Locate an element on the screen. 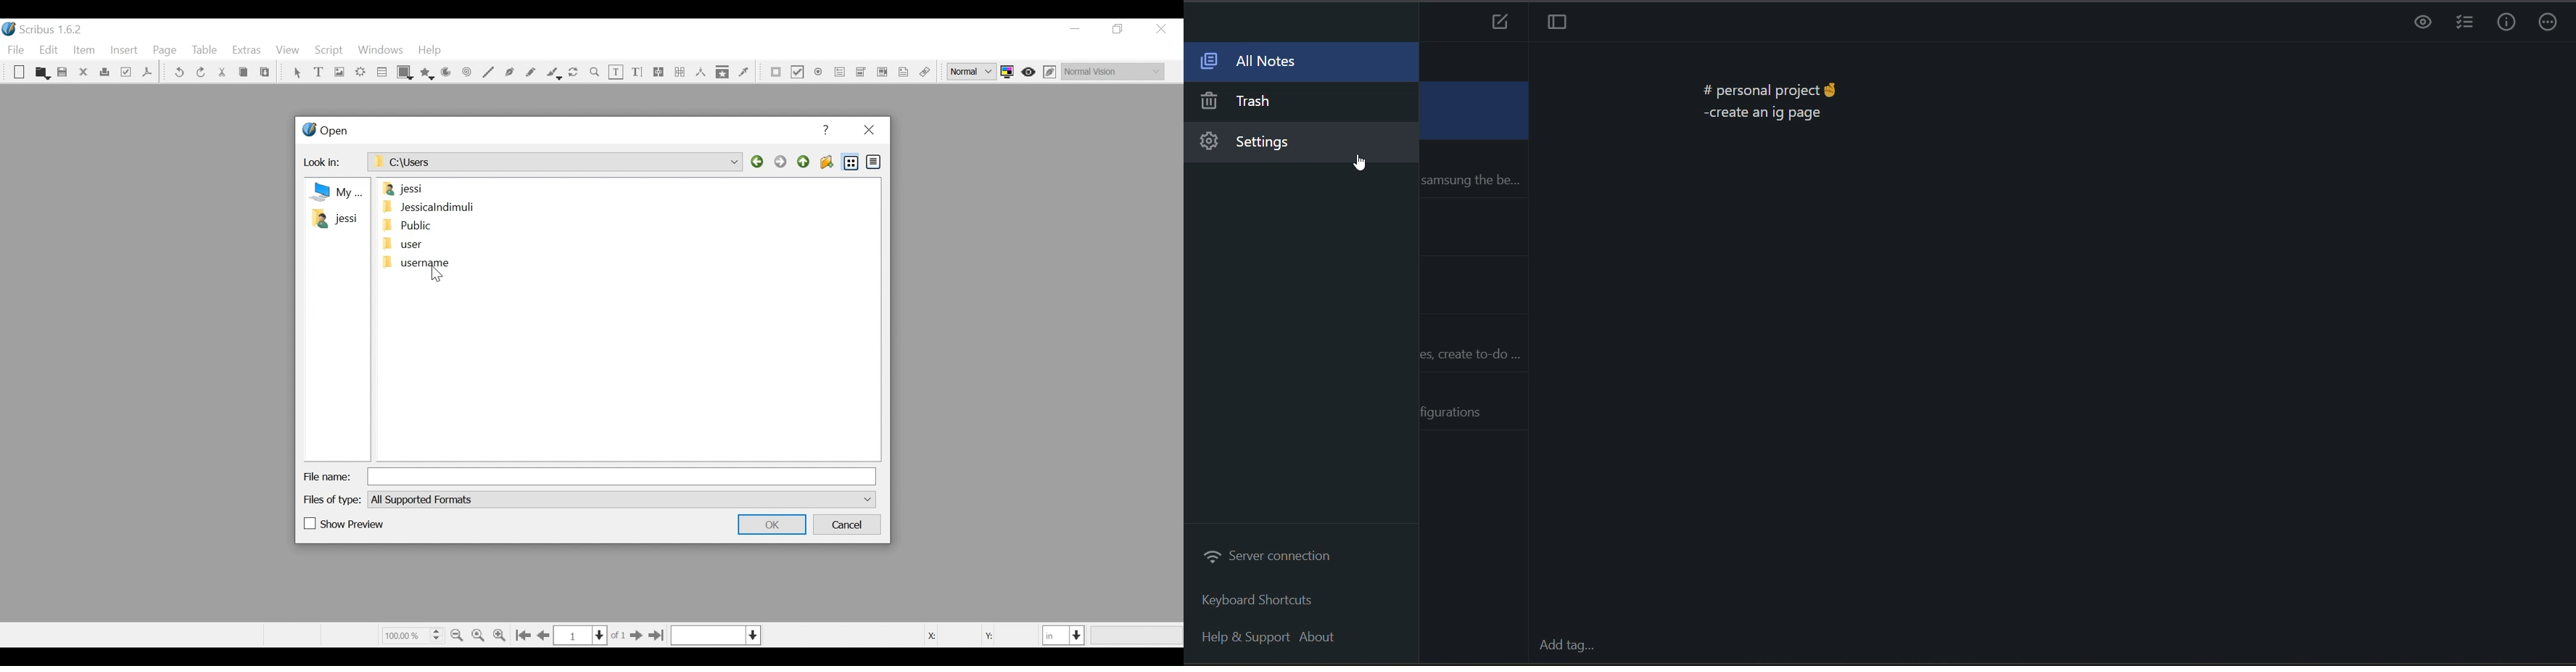  Zoom in is located at coordinates (502, 634).